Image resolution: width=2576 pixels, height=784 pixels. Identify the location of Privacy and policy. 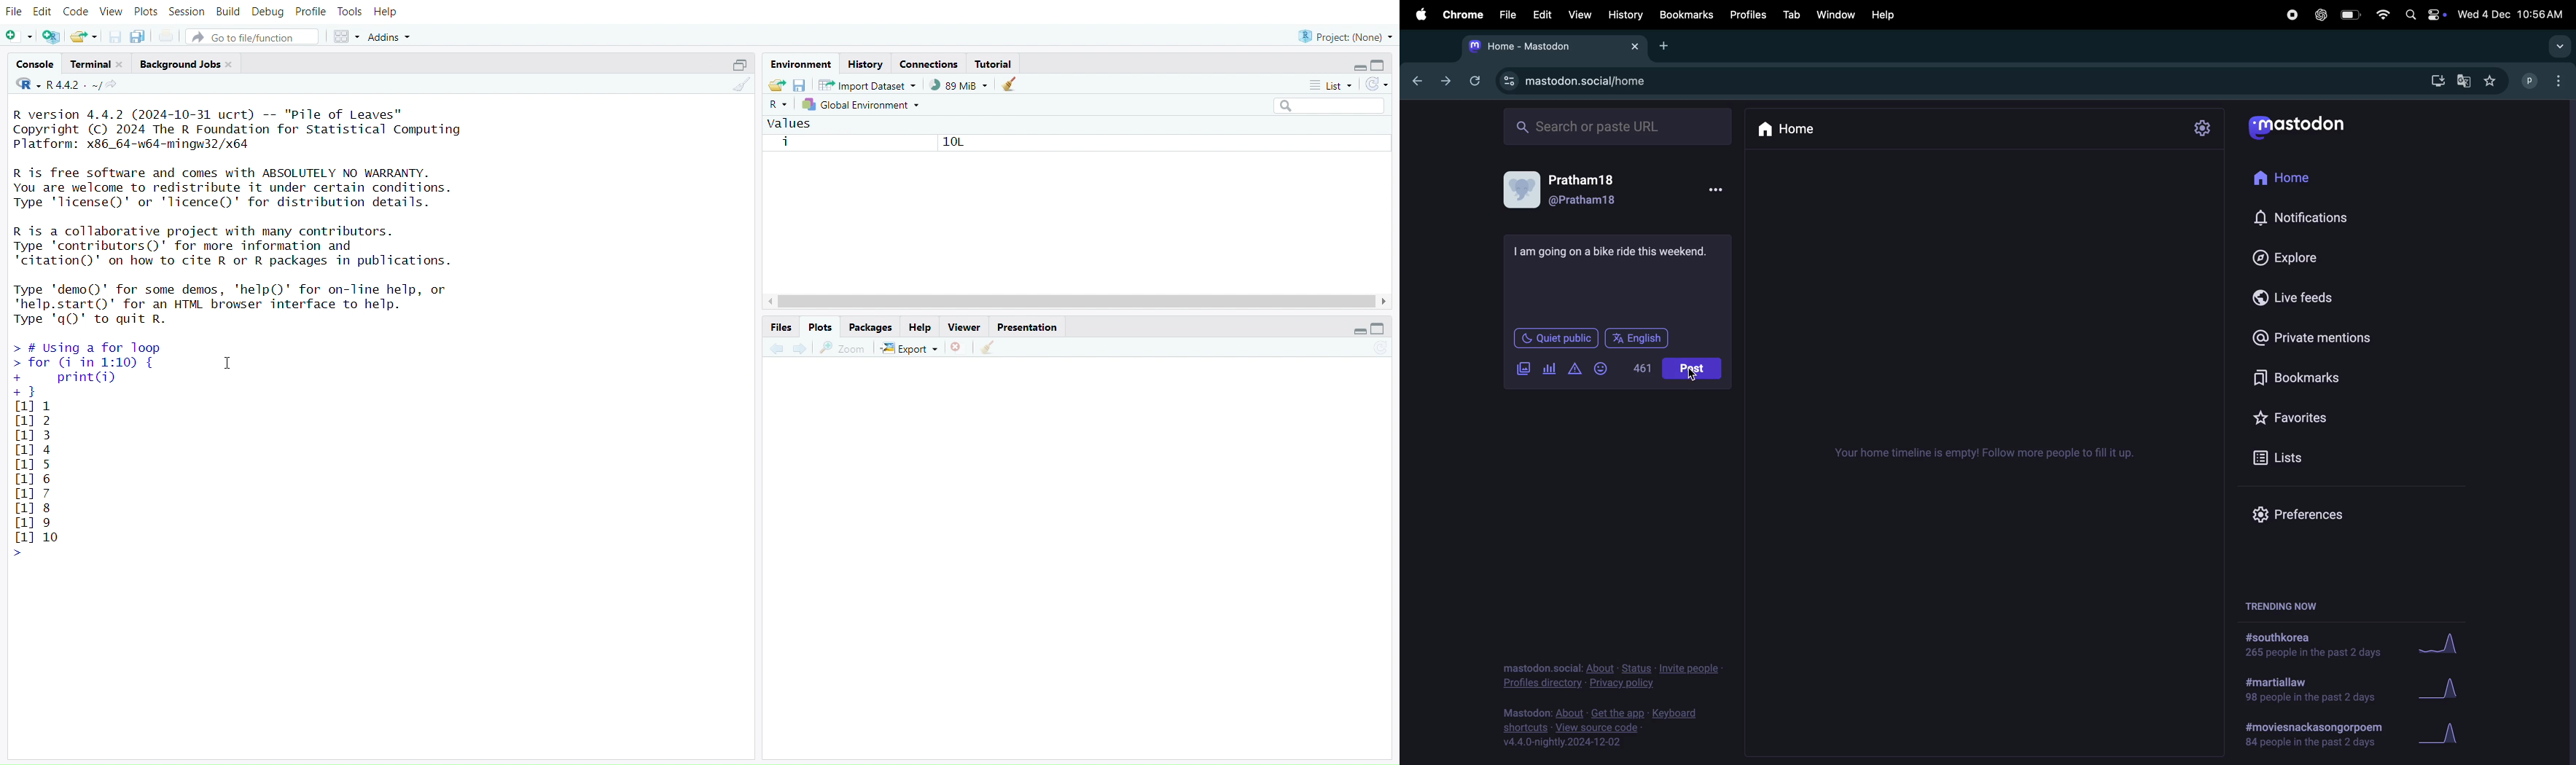
(1620, 675).